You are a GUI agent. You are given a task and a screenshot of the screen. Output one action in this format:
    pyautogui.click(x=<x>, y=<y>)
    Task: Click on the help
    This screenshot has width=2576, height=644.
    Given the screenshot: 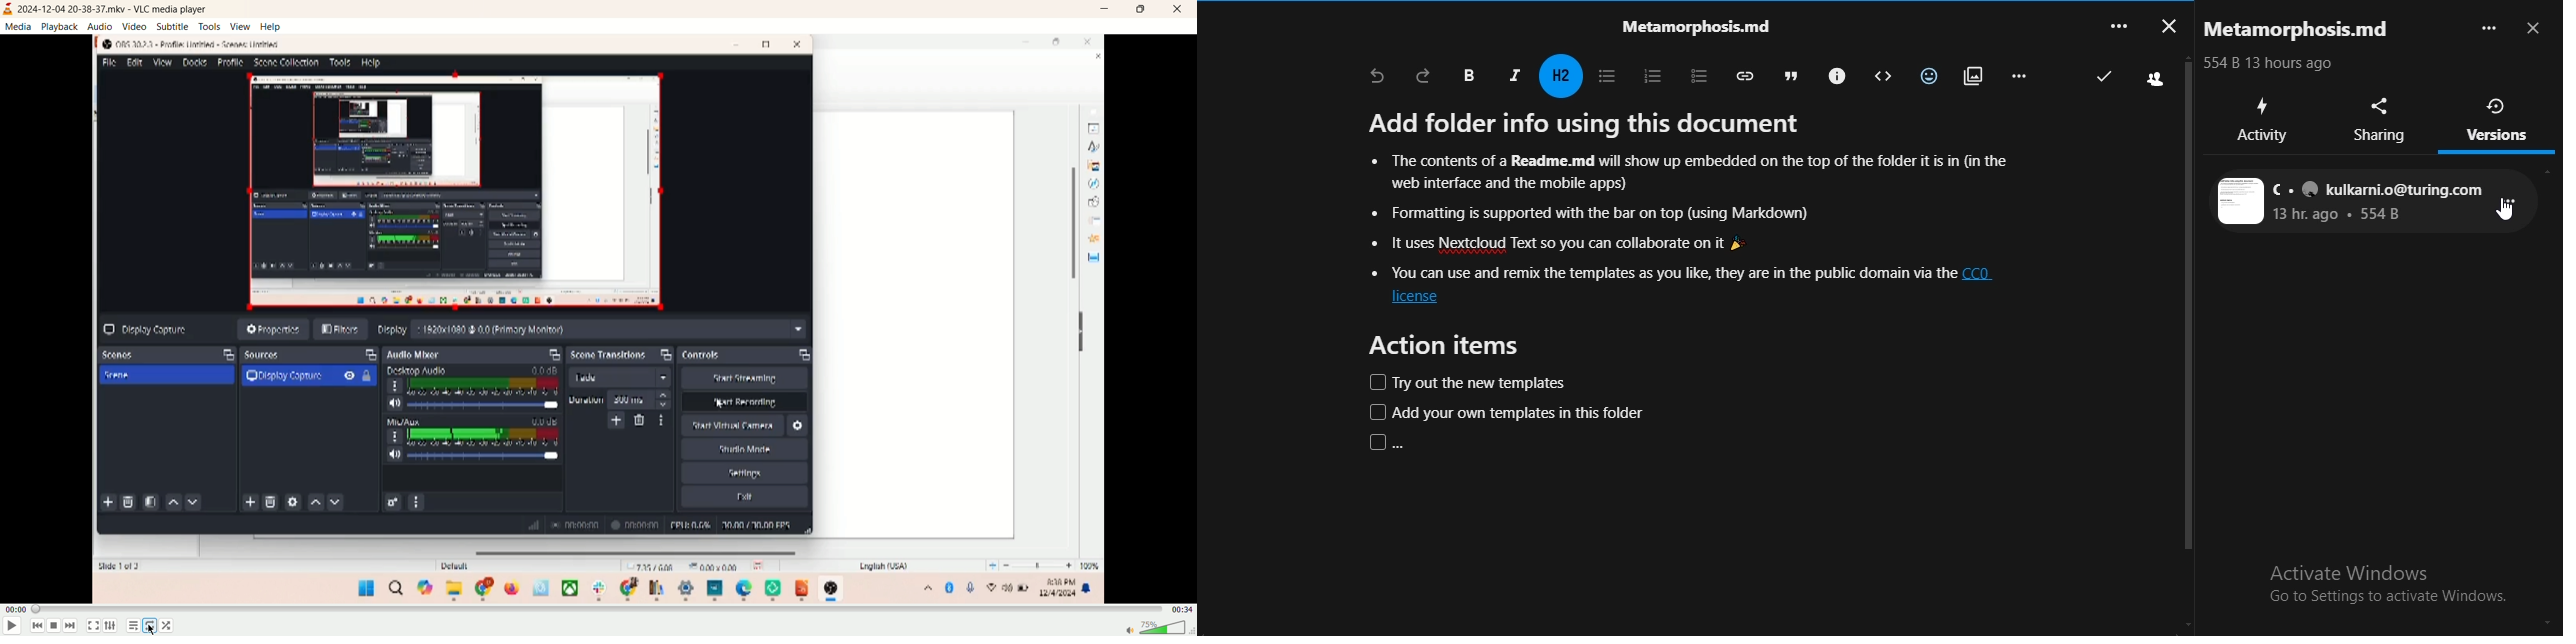 What is the action you would take?
    pyautogui.click(x=271, y=27)
    